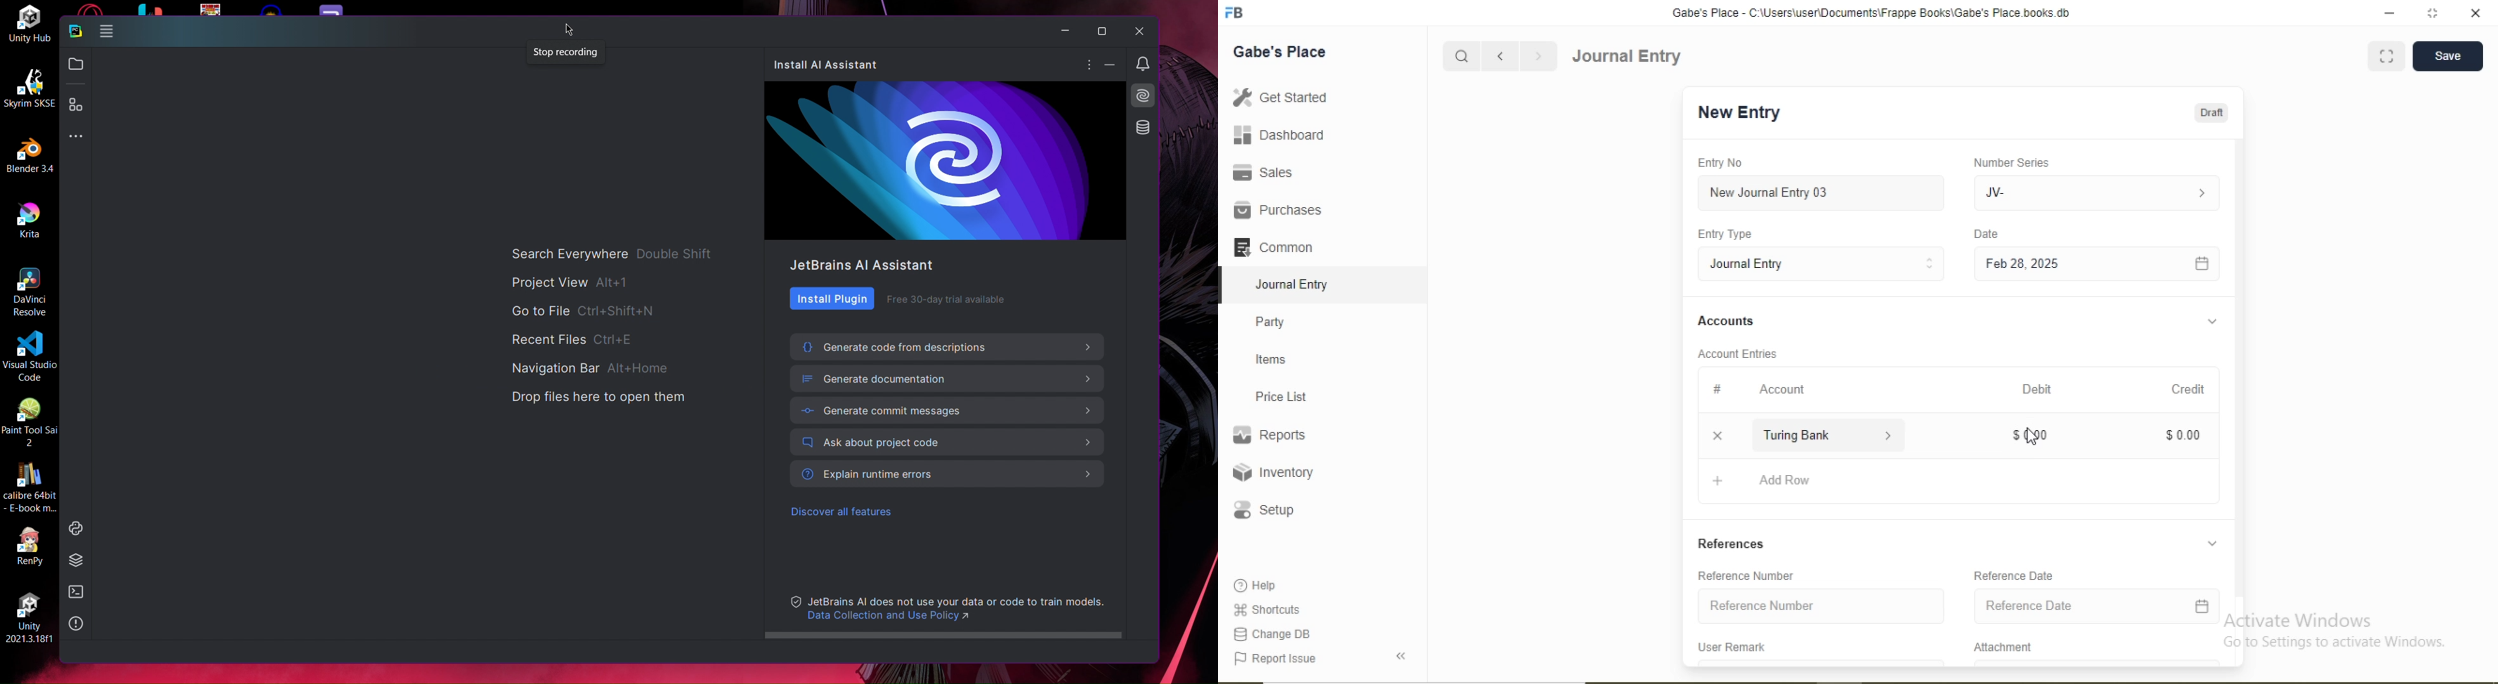  What do you see at coordinates (1265, 609) in the screenshot?
I see `Shortcuts` at bounding box center [1265, 609].